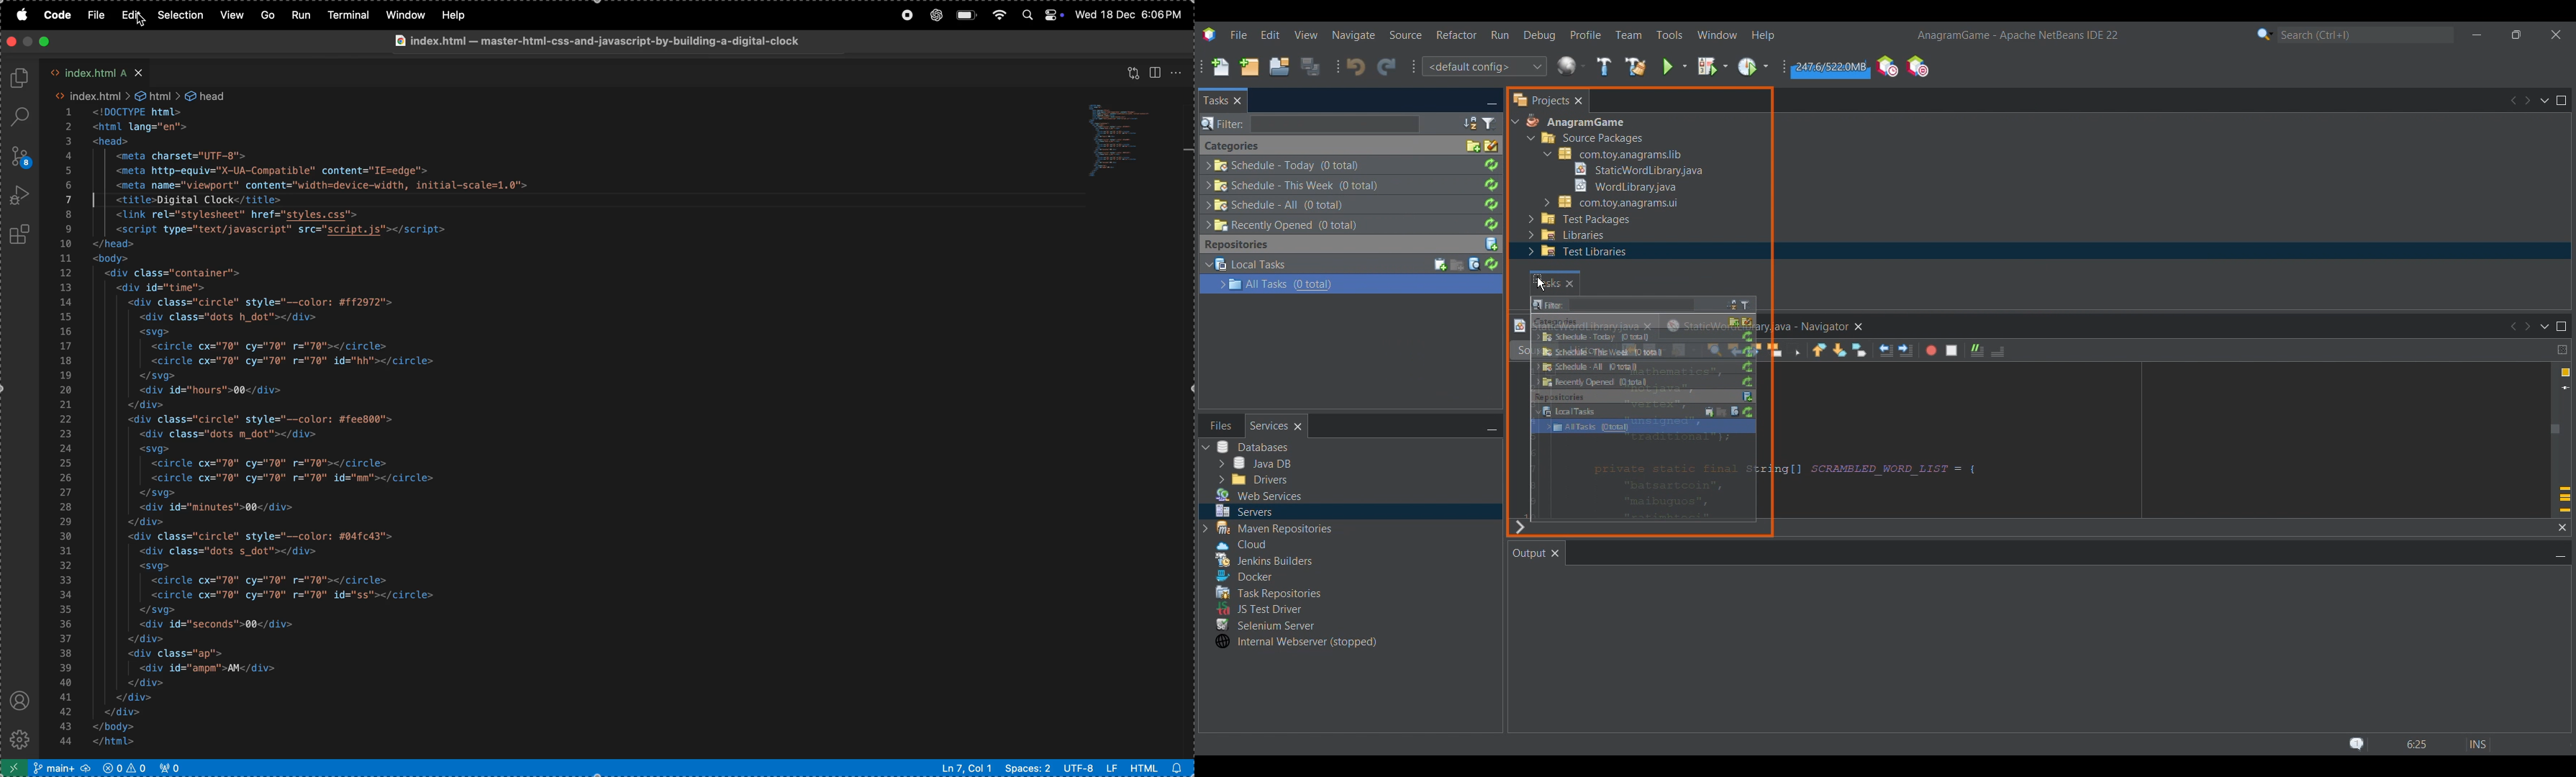 This screenshot has width=2576, height=784. Describe the element at coordinates (1295, 642) in the screenshot. I see `` at that location.